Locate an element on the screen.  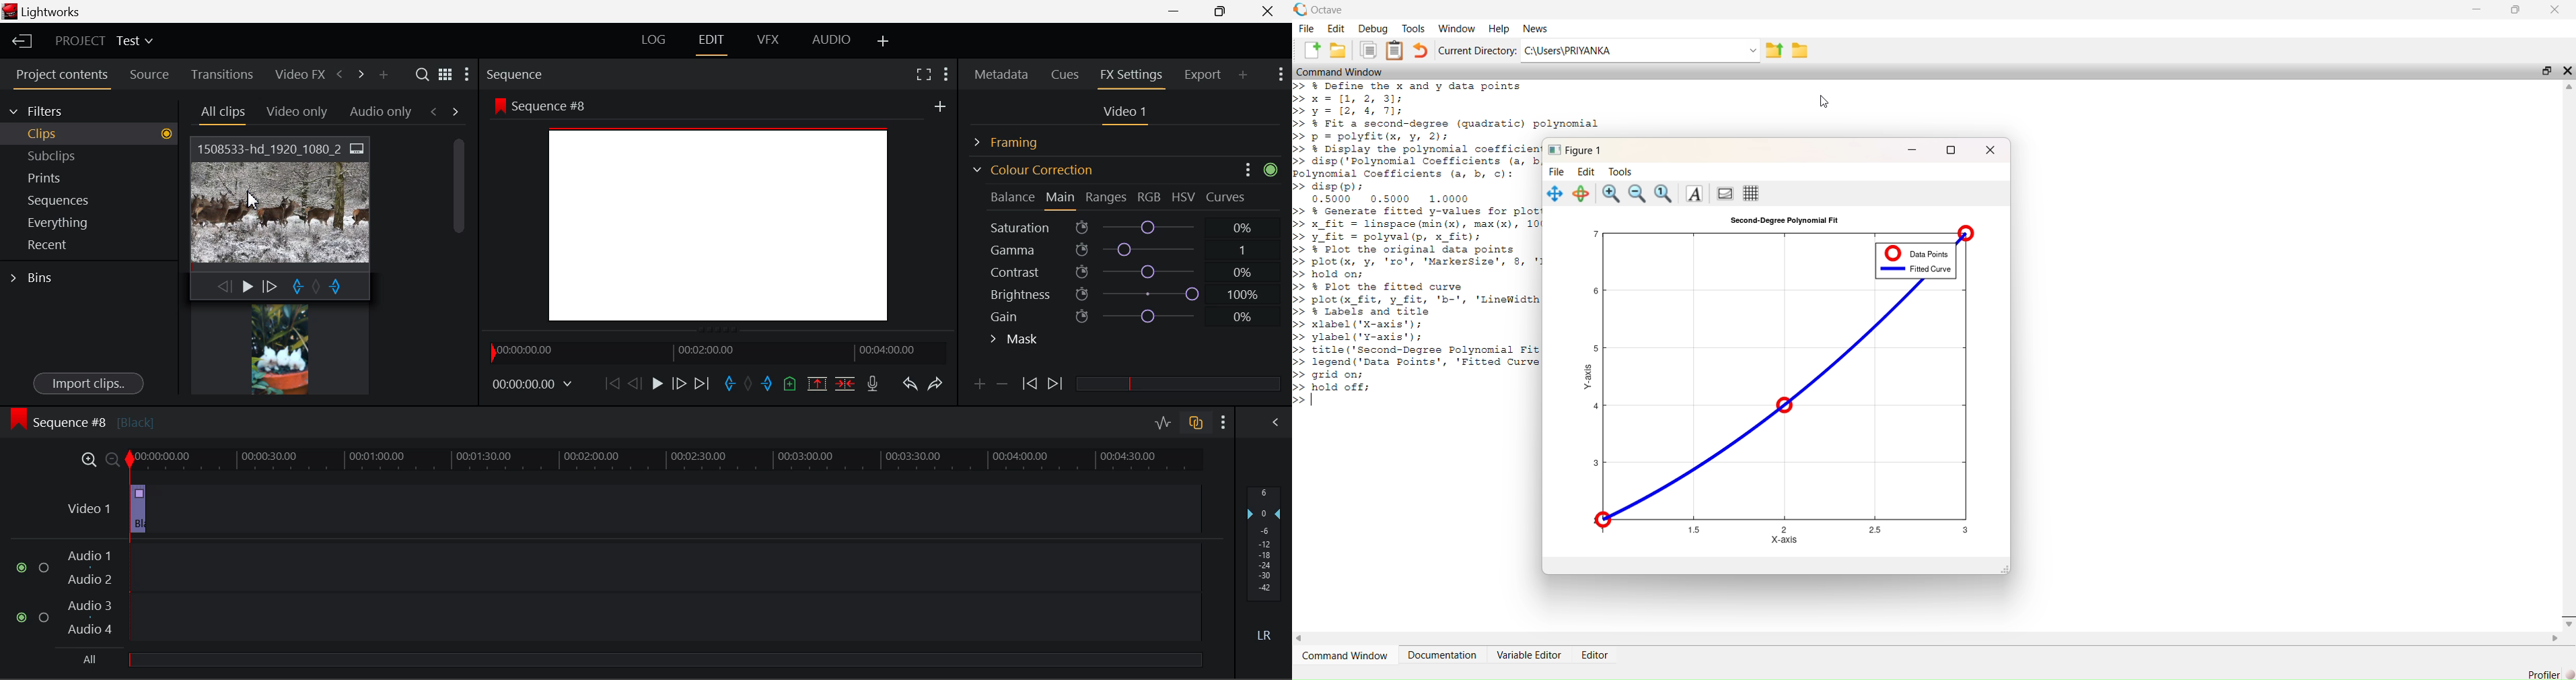
icon is located at coordinates (1272, 169).